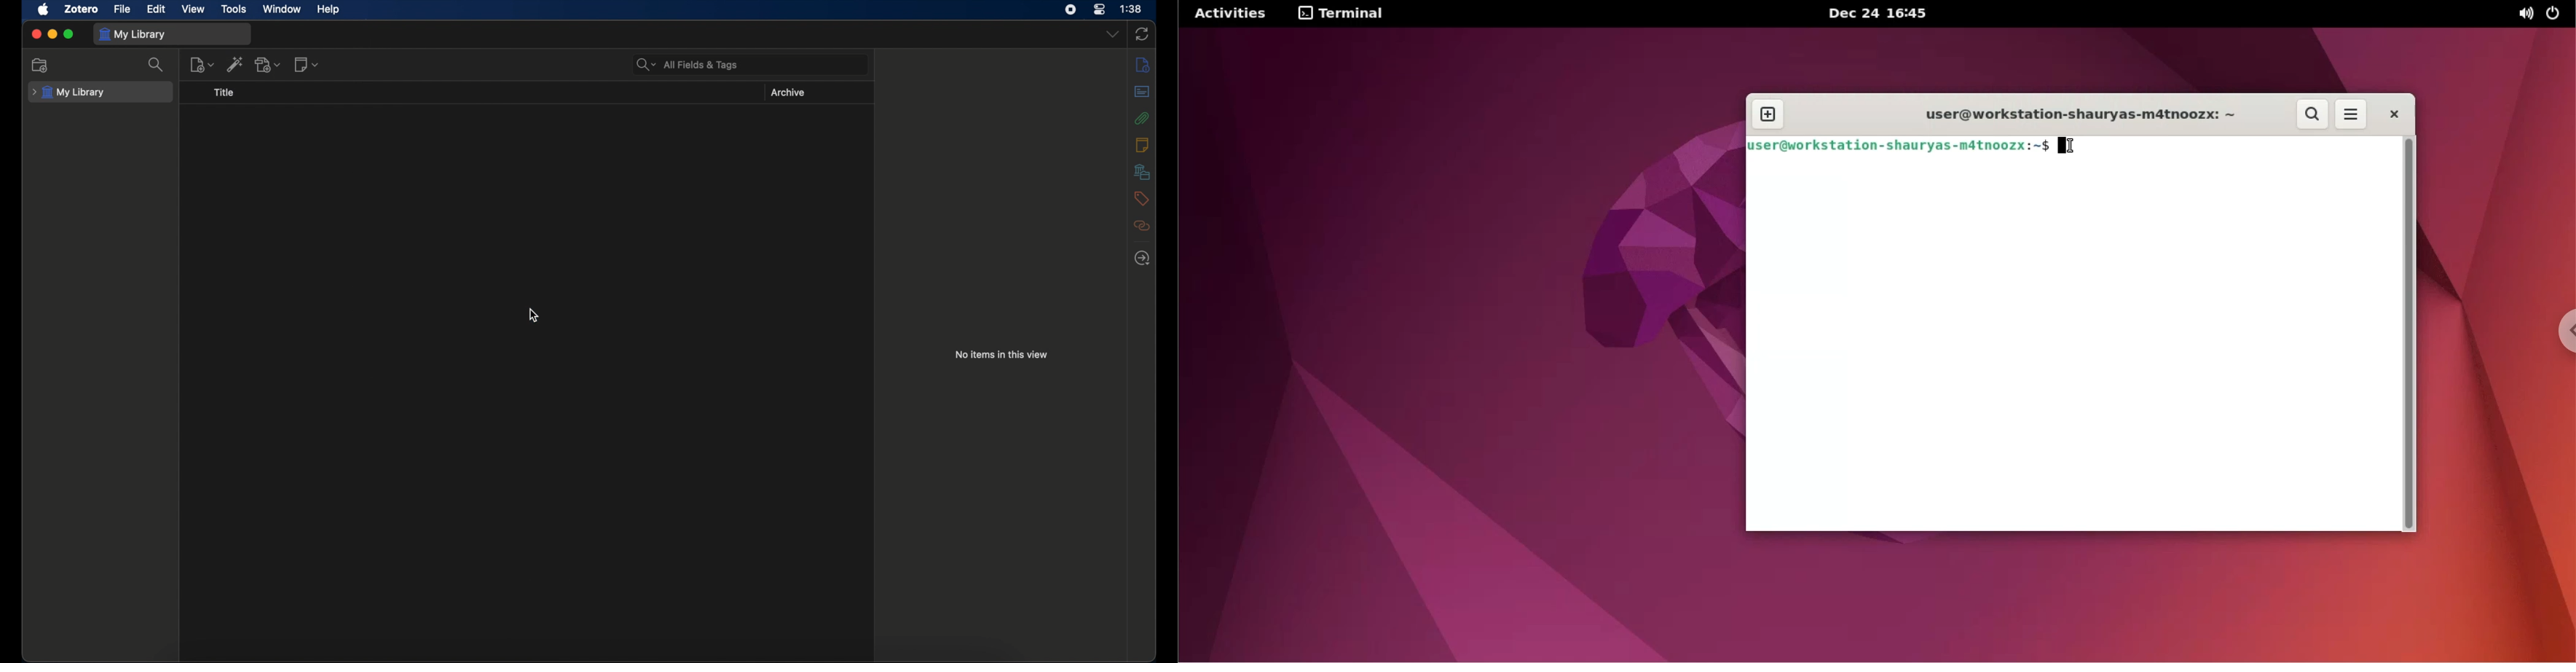 This screenshot has height=672, width=2576. I want to click on close, so click(36, 34).